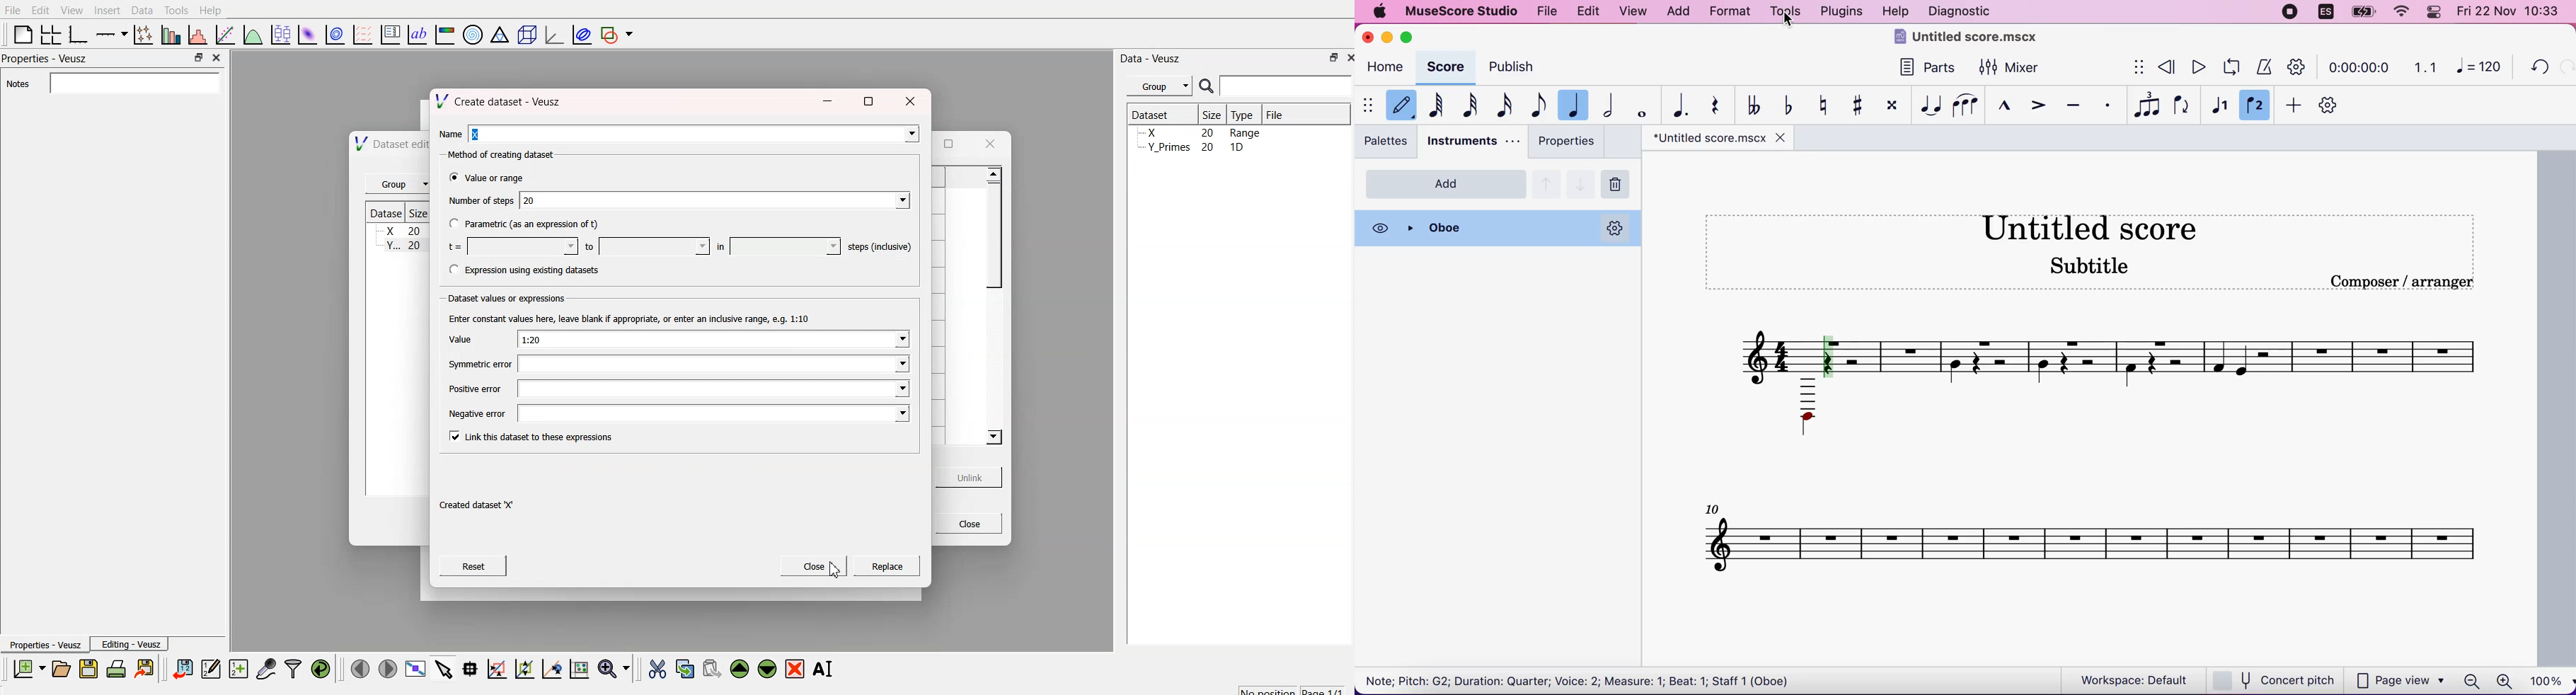 The image size is (2576, 700). Describe the element at coordinates (487, 176) in the screenshot. I see `® Value or range` at that location.